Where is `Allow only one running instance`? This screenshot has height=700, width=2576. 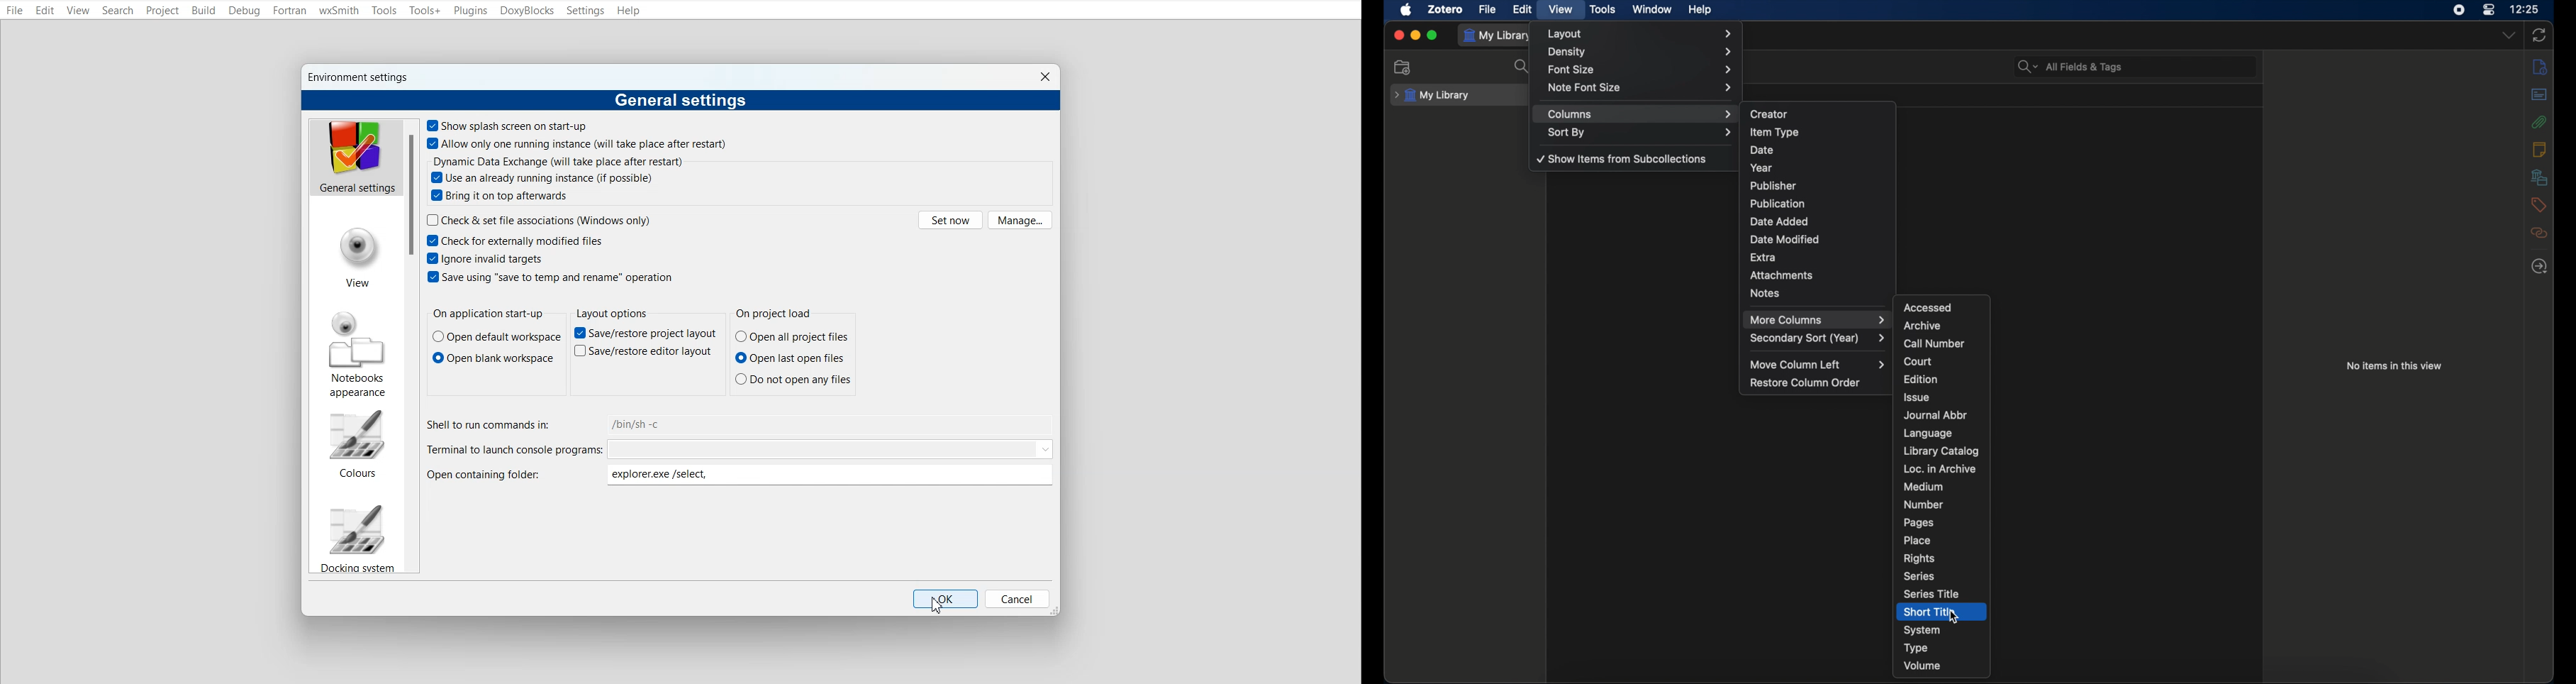 Allow only one running instance is located at coordinates (579, 143).